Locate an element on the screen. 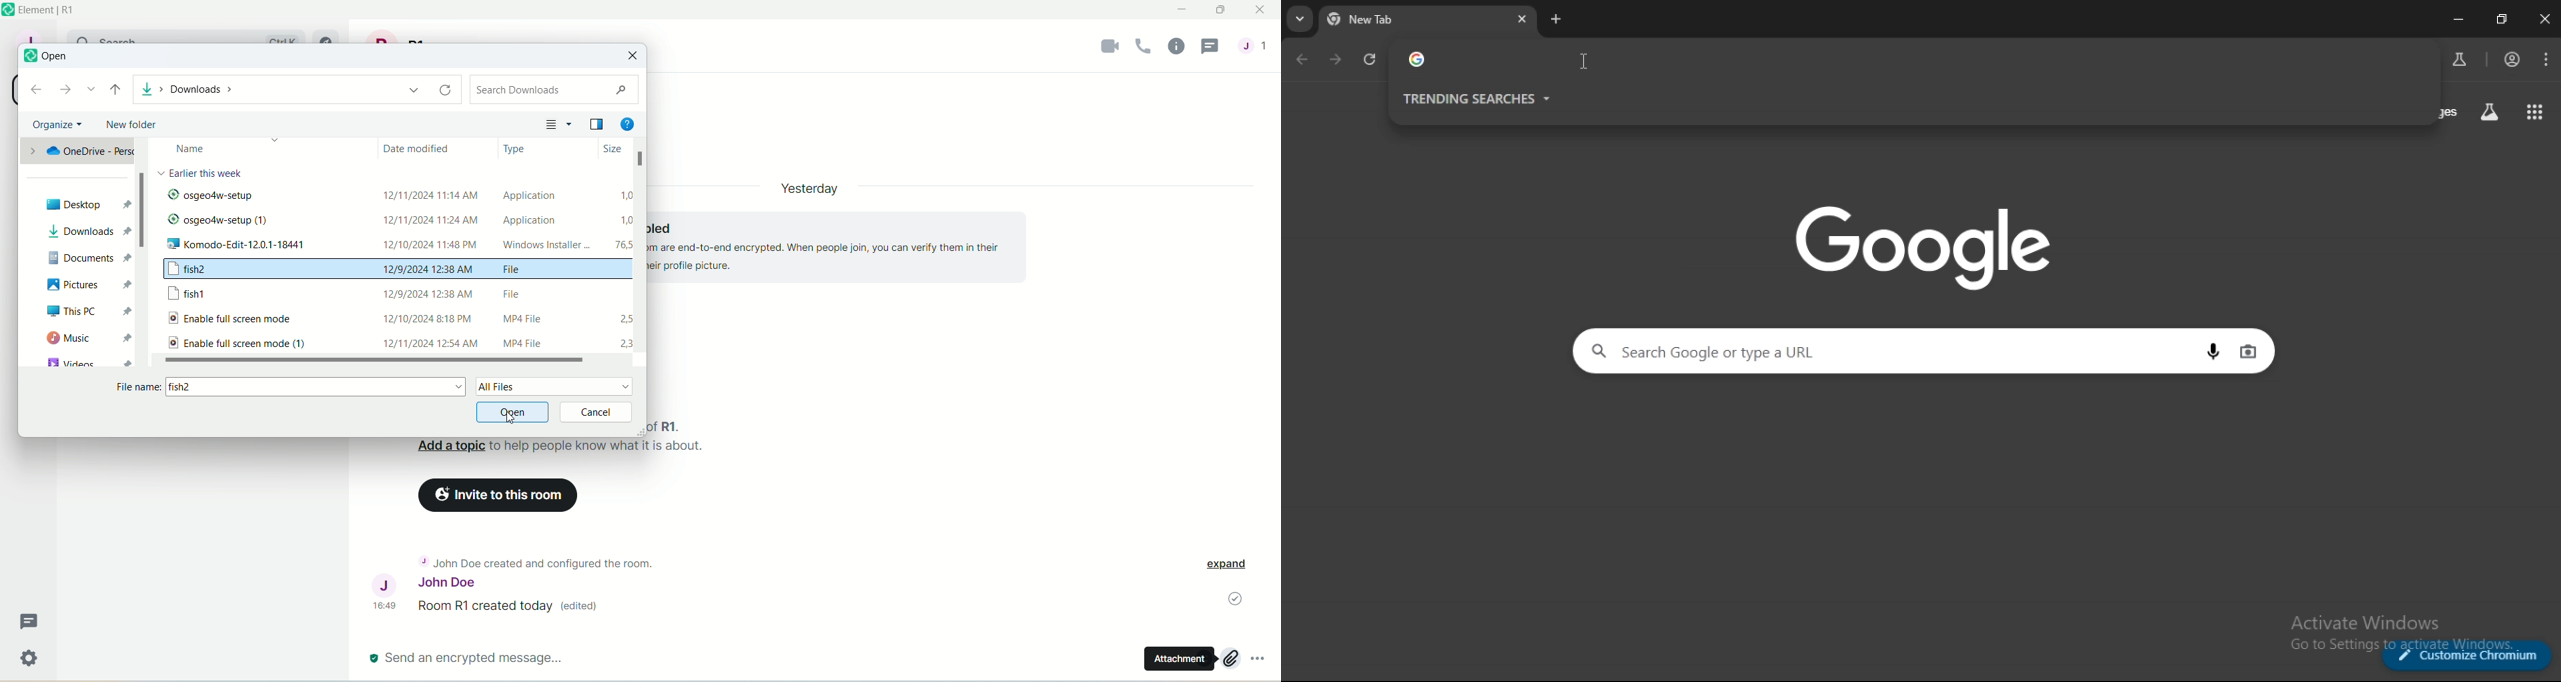 This screenshot has width=2576, height=700. this PC  is located at coordinates (89, 314).